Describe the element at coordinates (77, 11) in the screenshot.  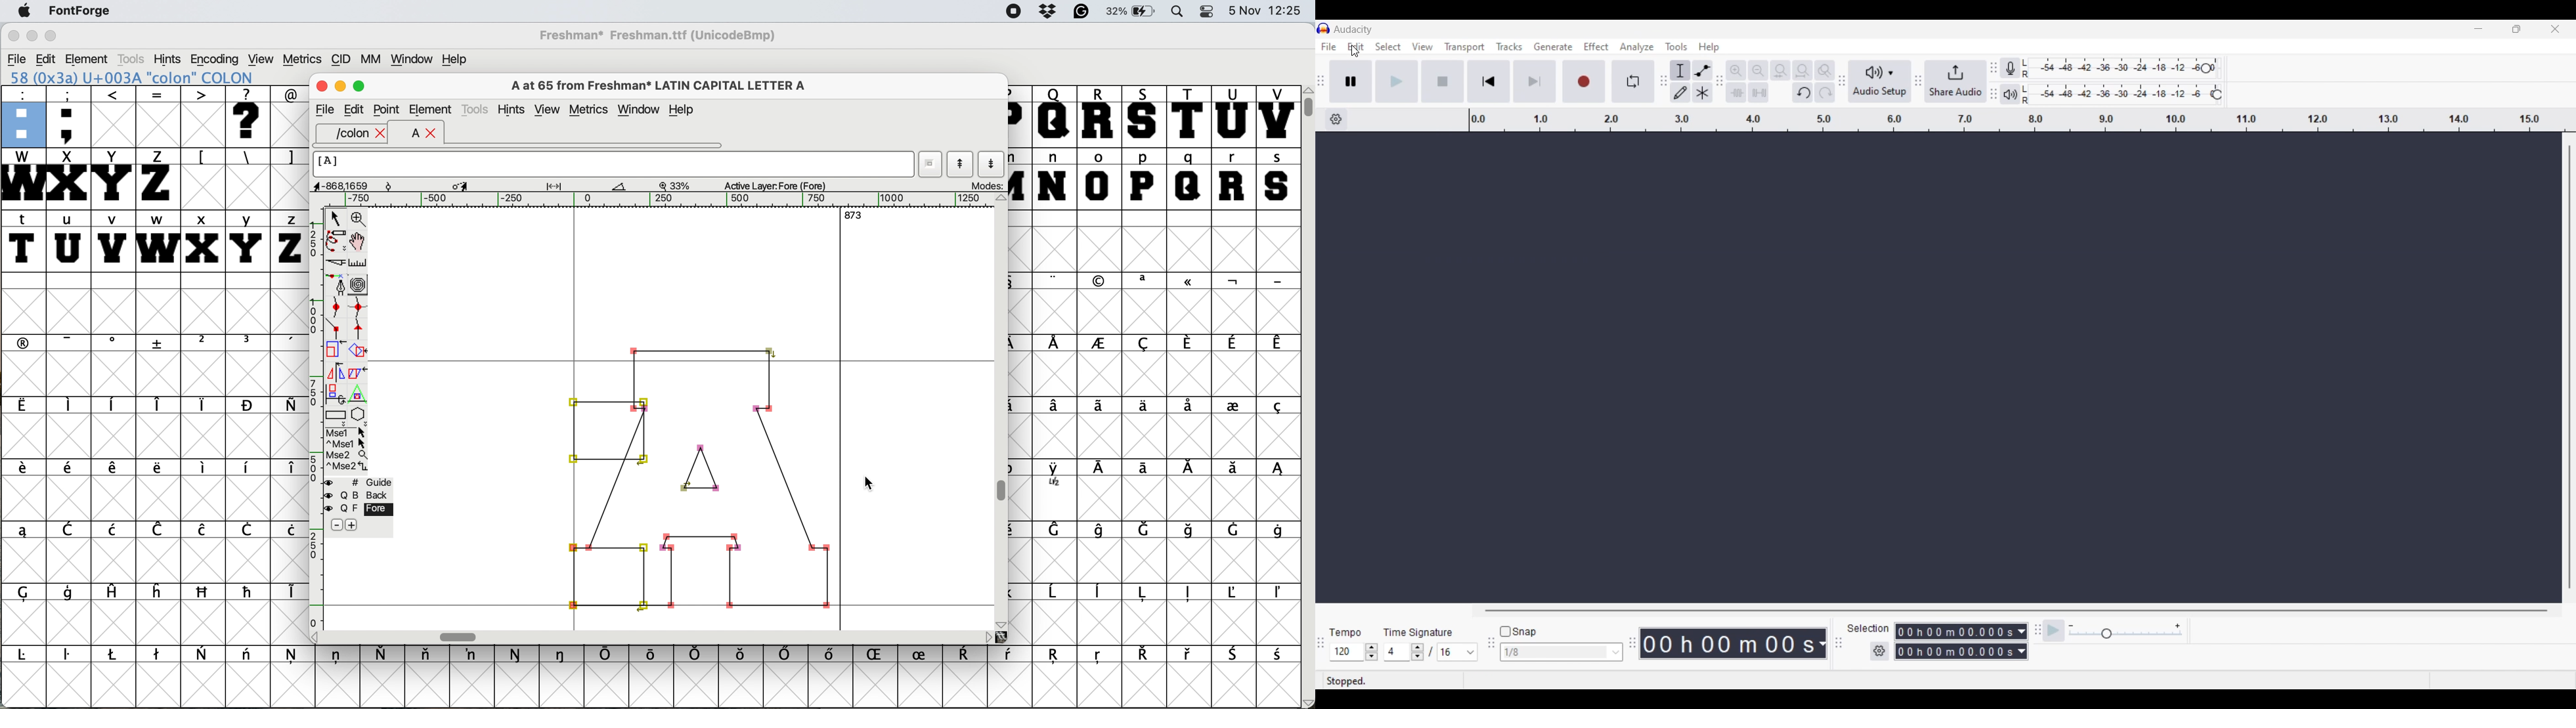
I see `fontforge` at that location.